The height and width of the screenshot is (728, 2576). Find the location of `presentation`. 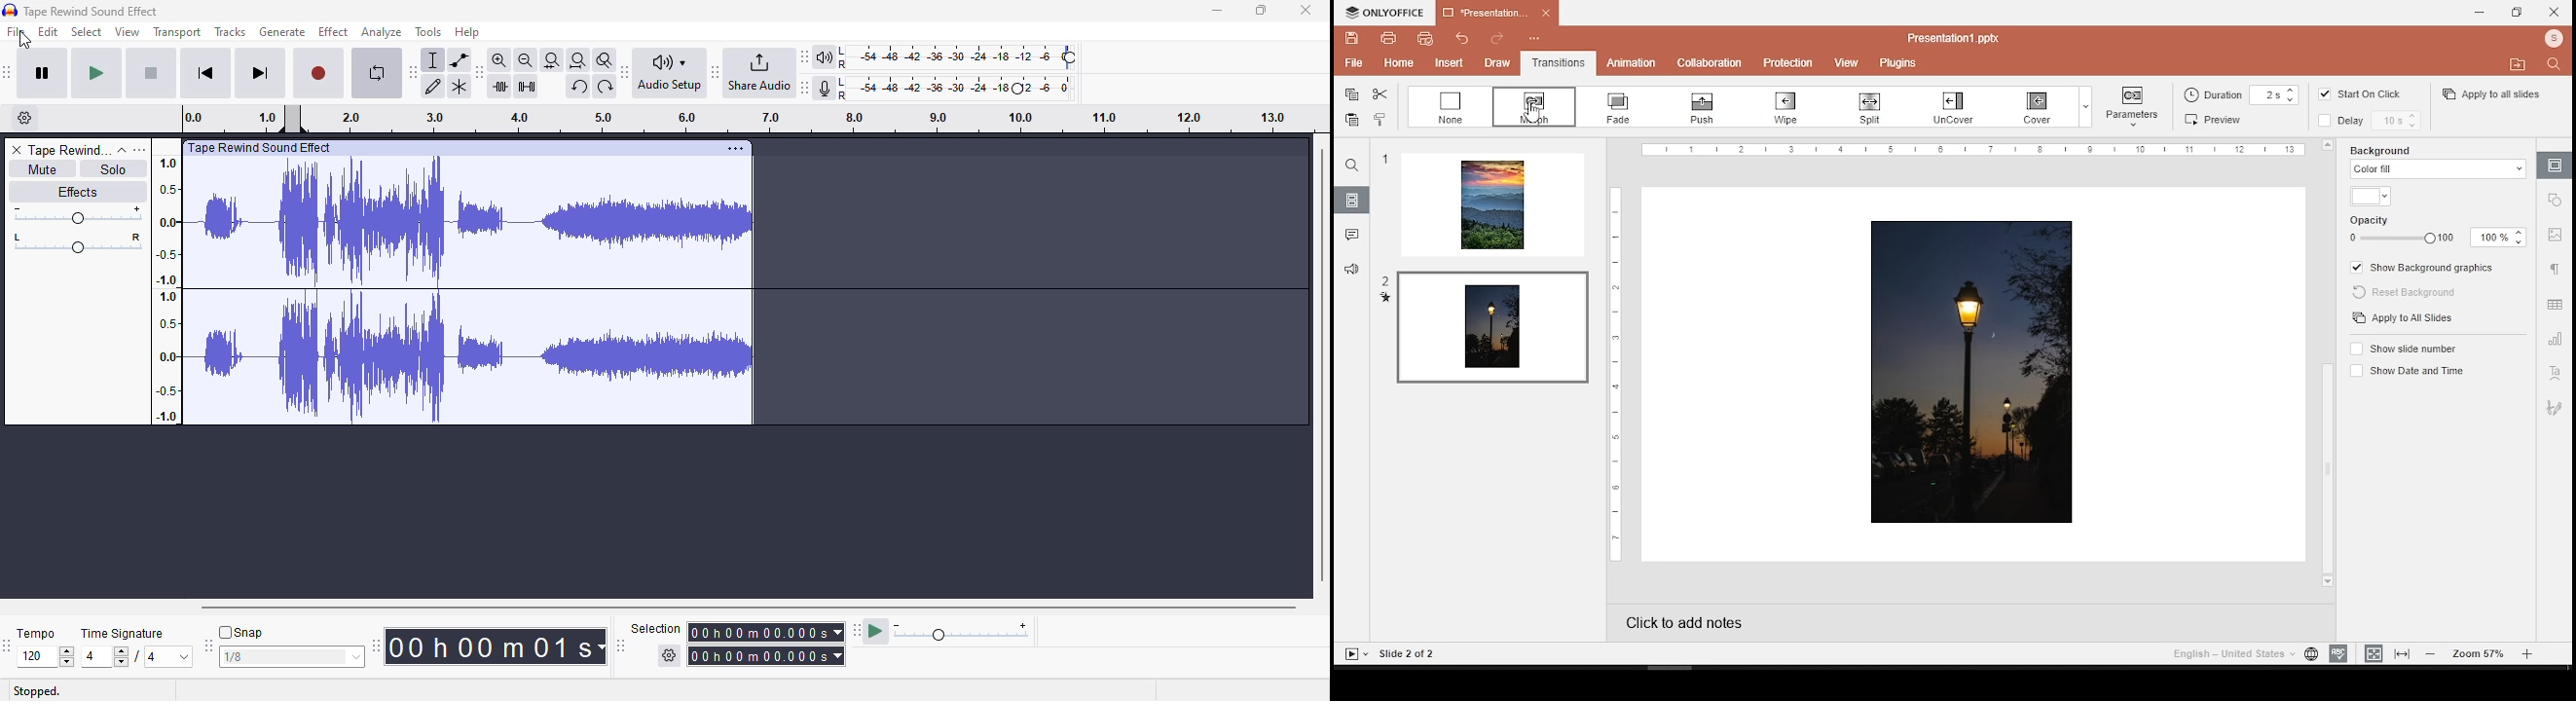

presentation is located at coordinates (1498, 14).